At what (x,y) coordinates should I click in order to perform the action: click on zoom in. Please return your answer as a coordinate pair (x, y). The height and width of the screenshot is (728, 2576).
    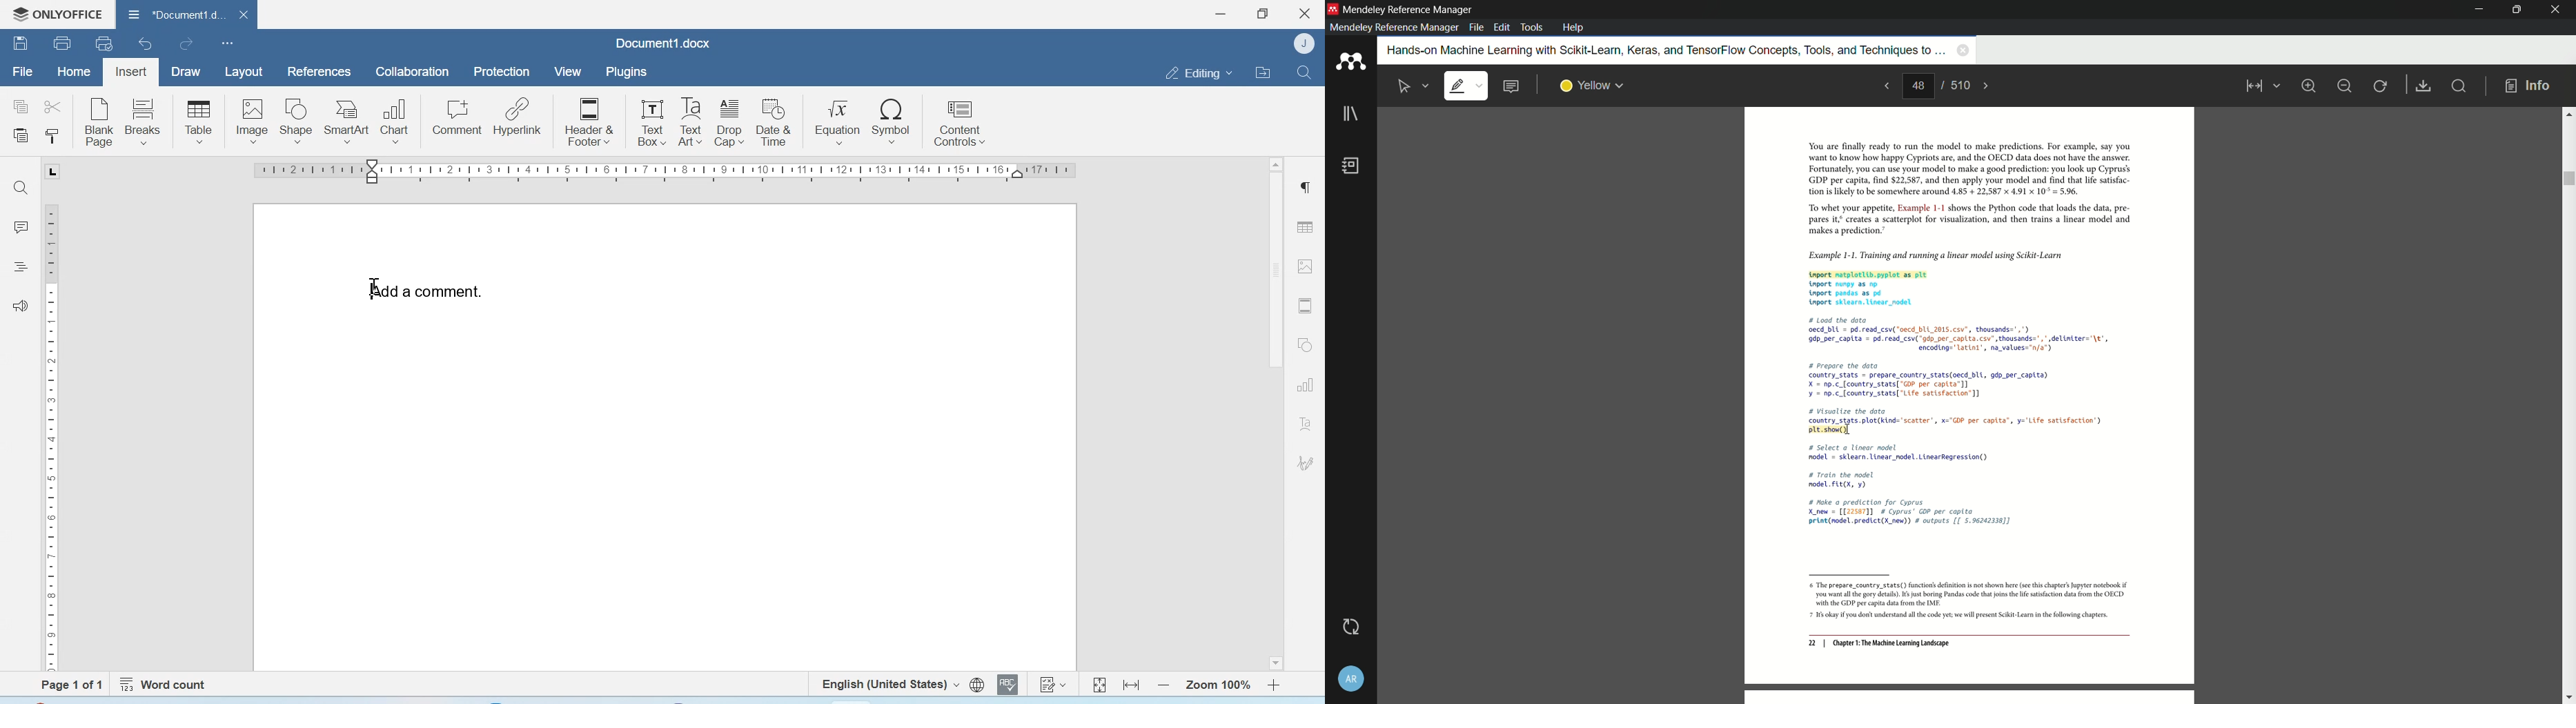
    Looking at the image, I should click on (2308, 85).